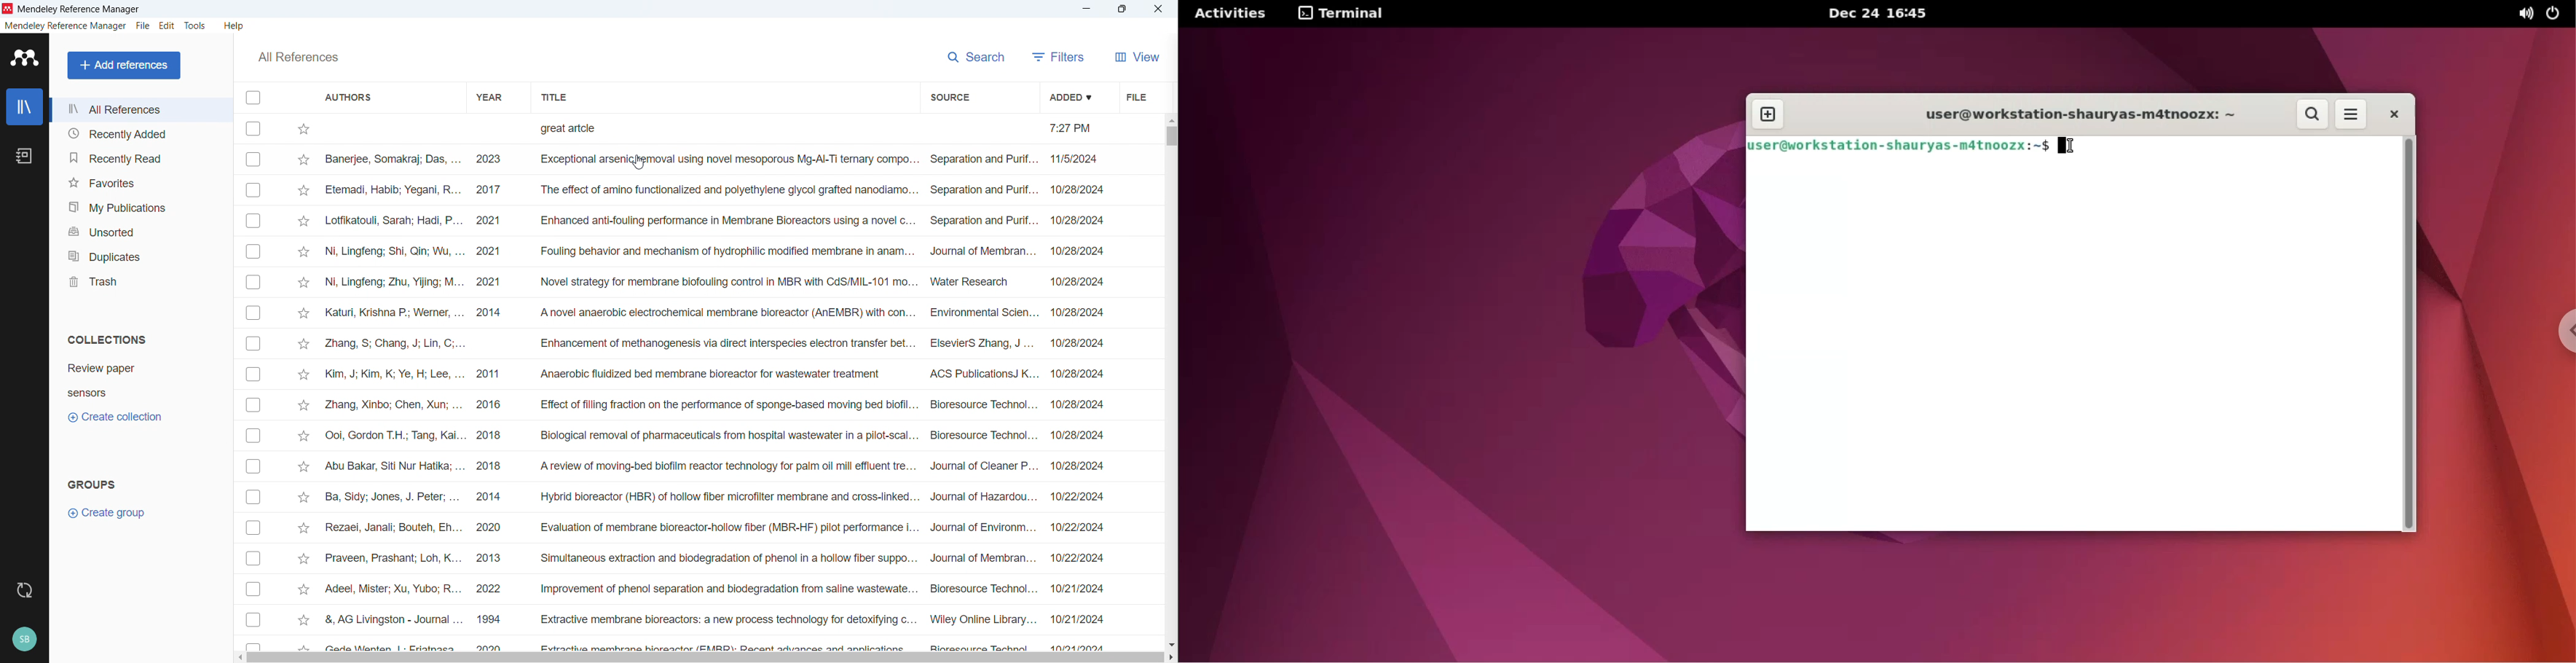 Image resolution: width=2576 pixels, height=672 pixels. Describe the element at coordinates (24, 639) in the screenshot. I see `` at that location.